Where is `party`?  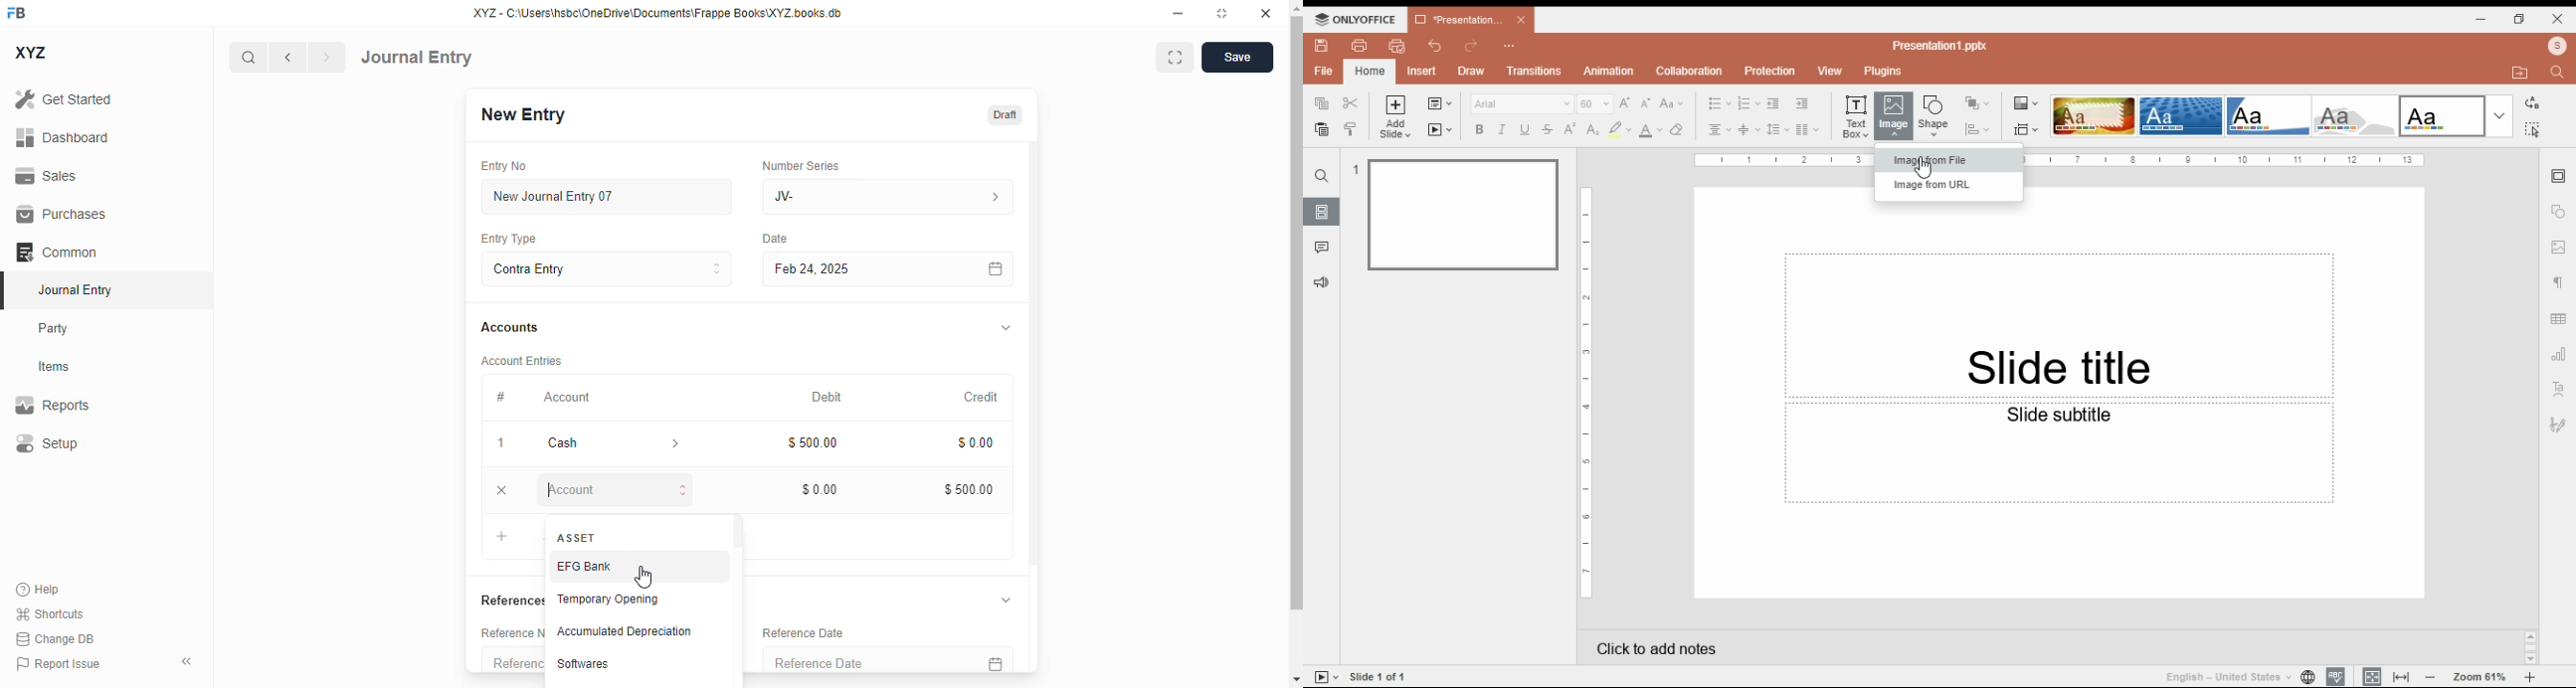
party is located at coordinates (55, 329).